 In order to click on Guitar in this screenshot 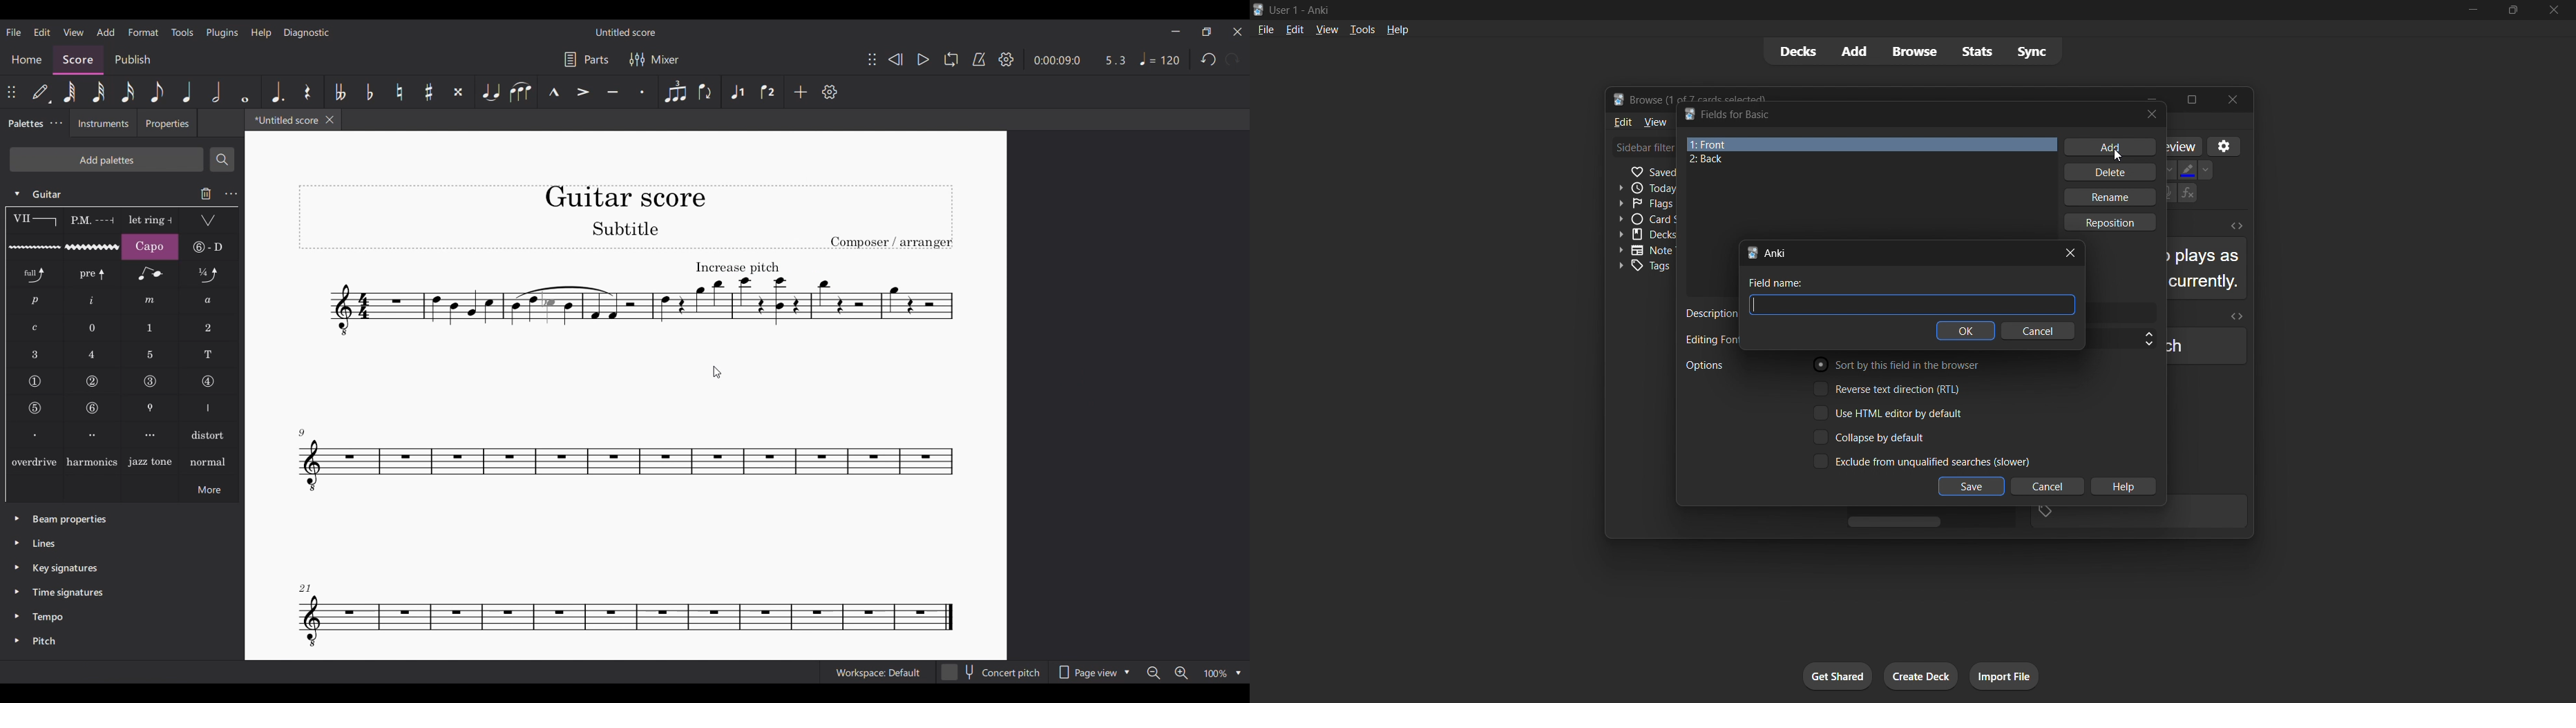, I will do `click(50, 194)`.